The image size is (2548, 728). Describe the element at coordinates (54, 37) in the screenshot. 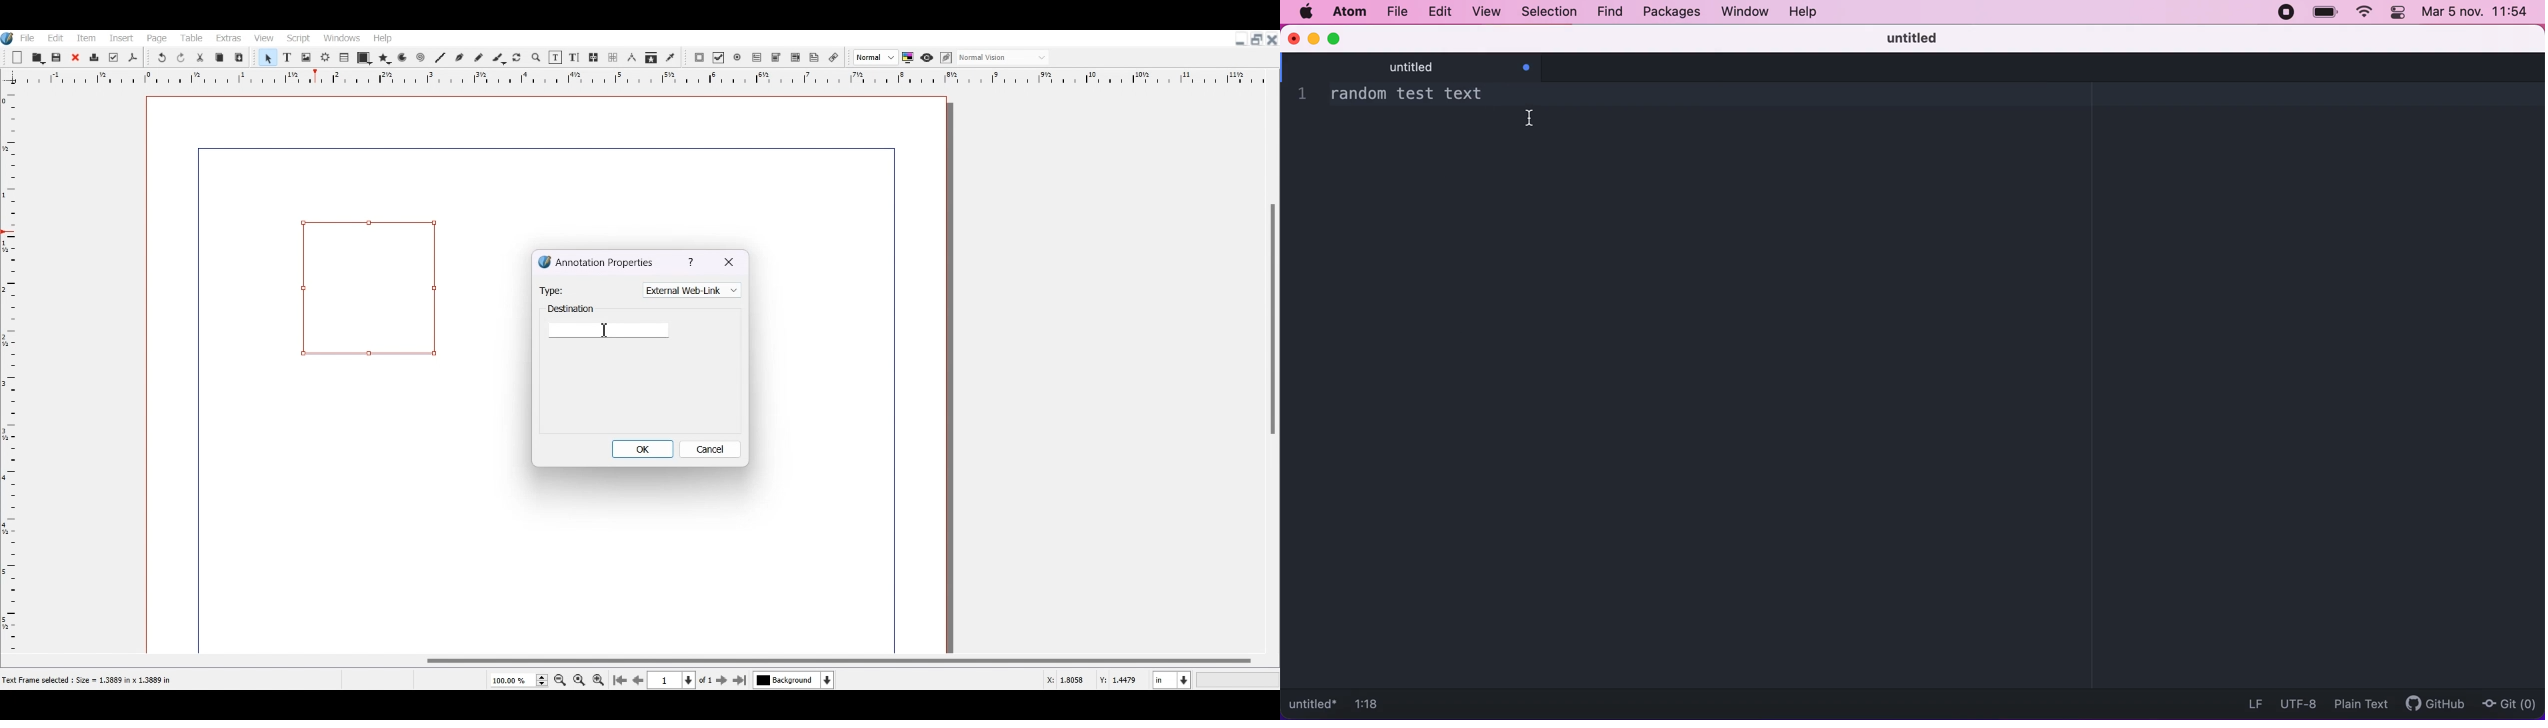

I see `Edit` at that location.